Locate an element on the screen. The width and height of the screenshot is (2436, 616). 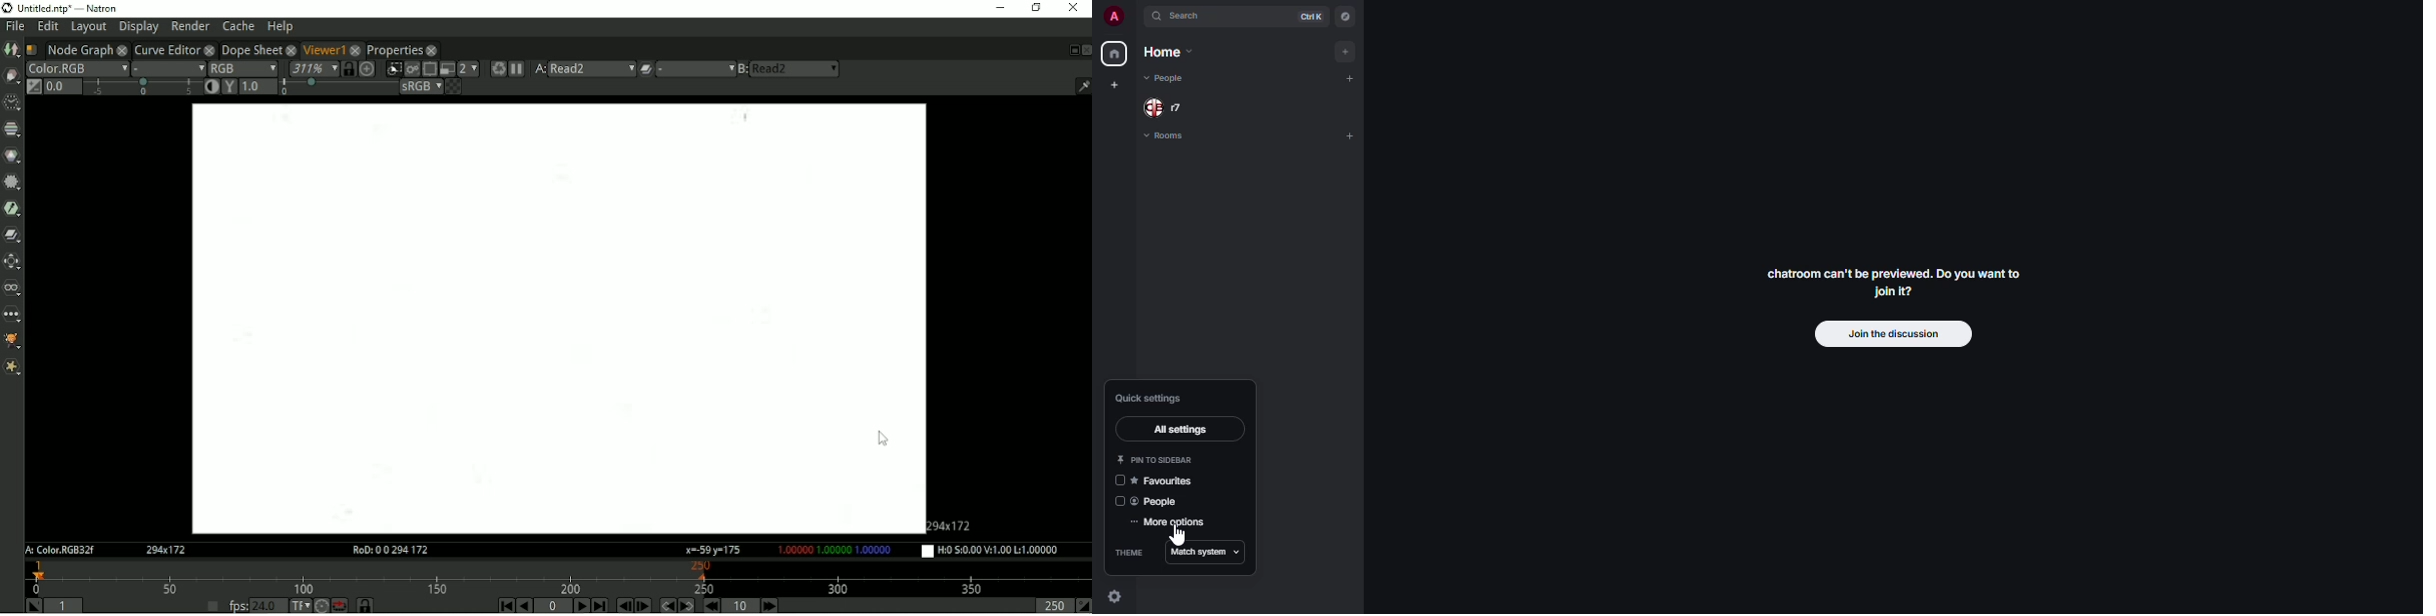
Extra is located at coordinates (12, 368).